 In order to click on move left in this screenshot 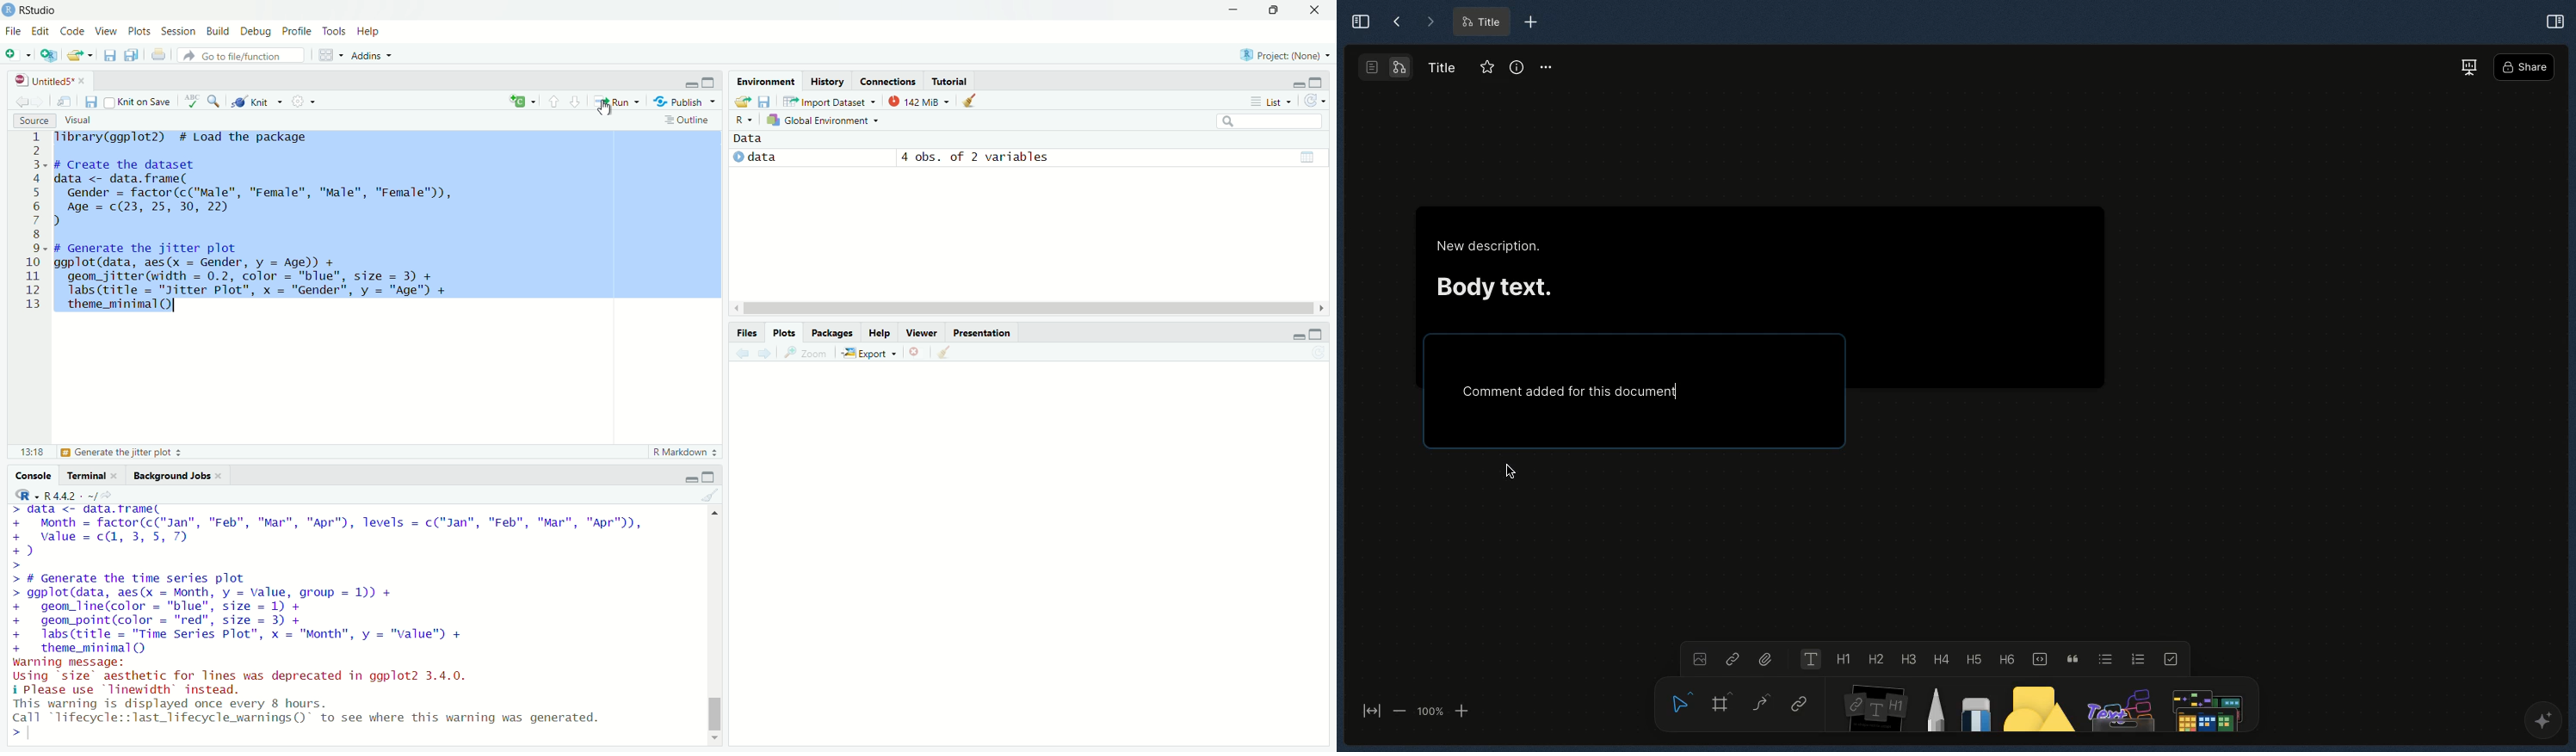, I will do `click(738, 309)`.